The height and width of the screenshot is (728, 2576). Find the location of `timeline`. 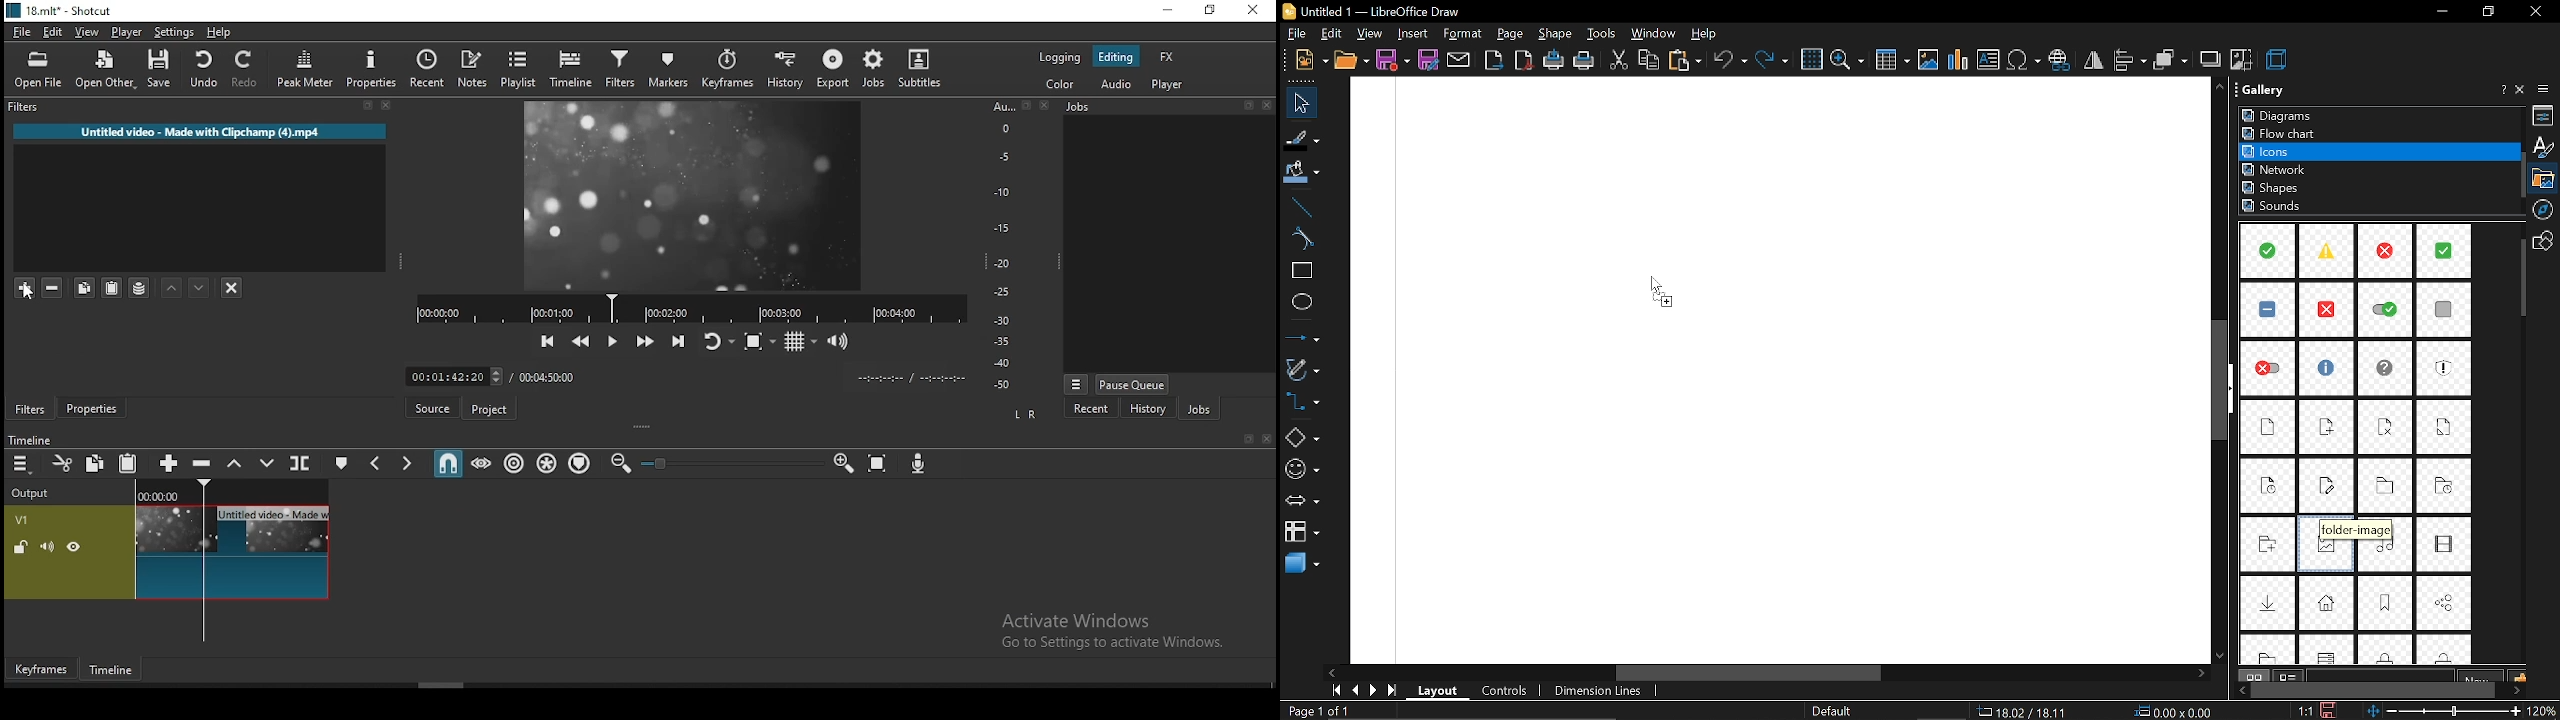

timeline is located at coordinates (113, 671).